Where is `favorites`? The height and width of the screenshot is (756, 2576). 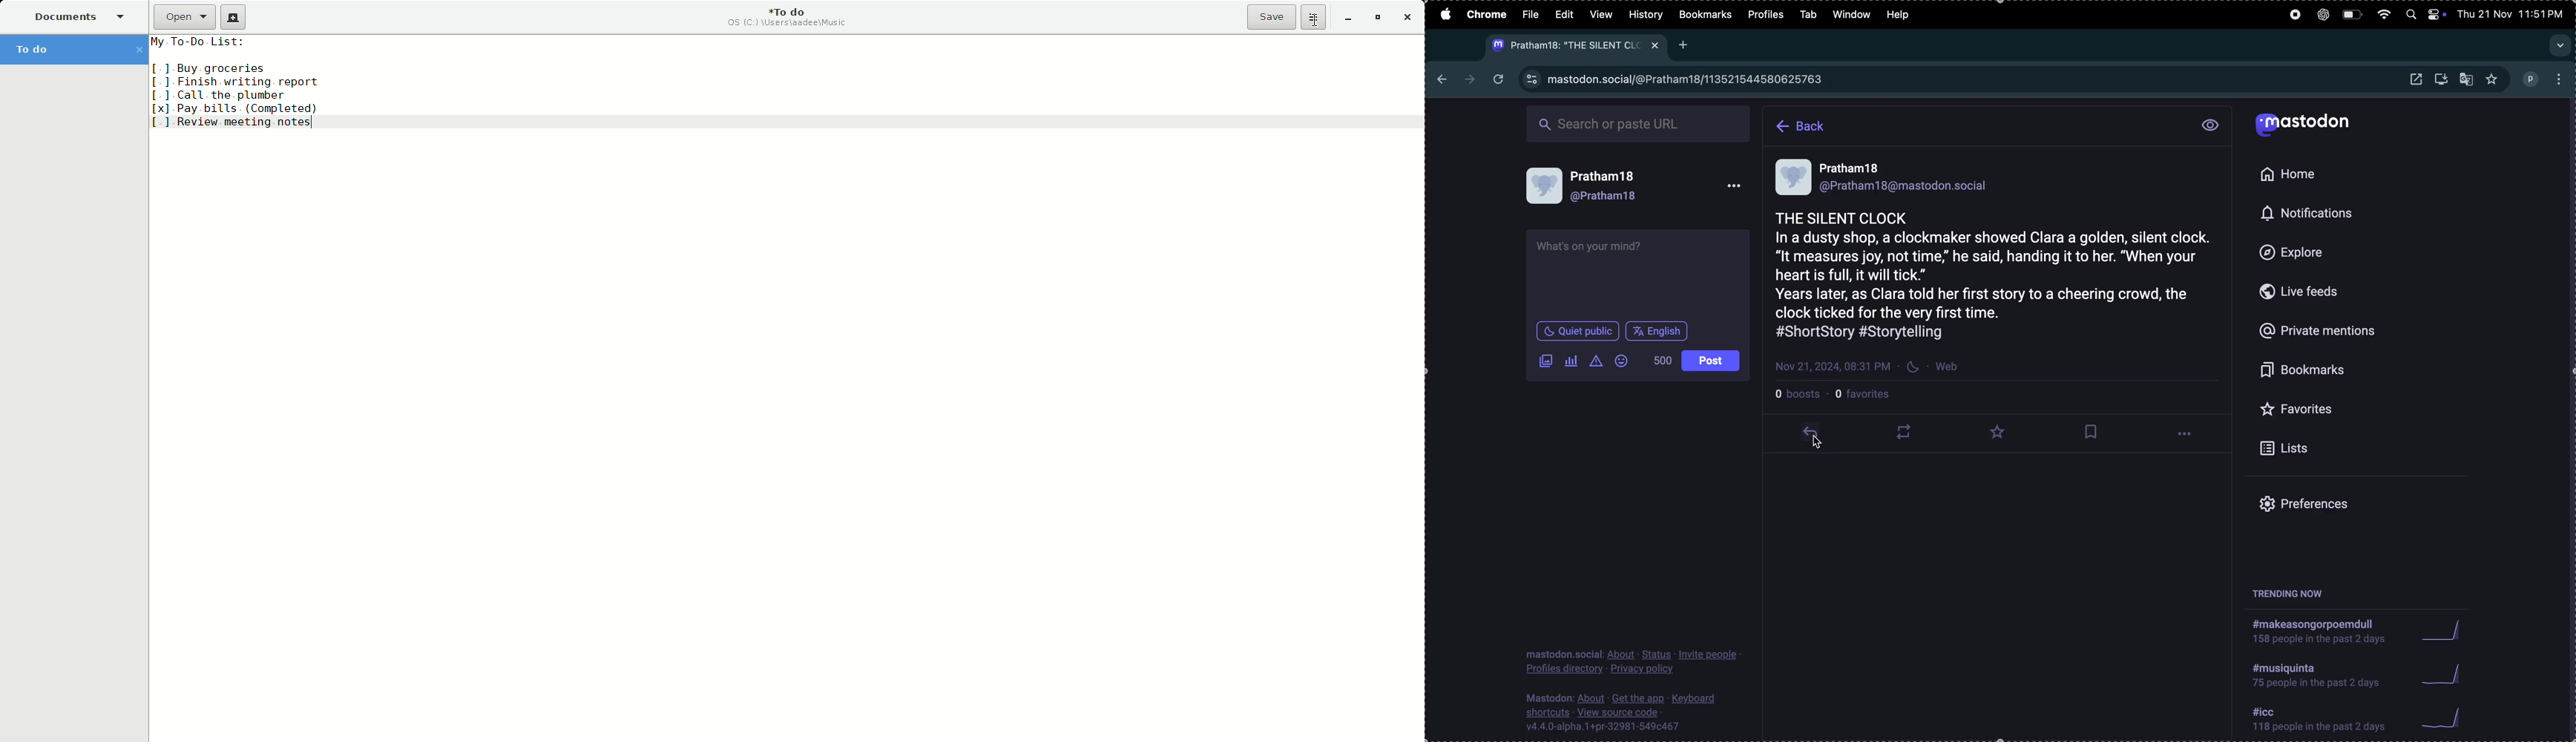
favorites is located at coordinates (2001, 432).